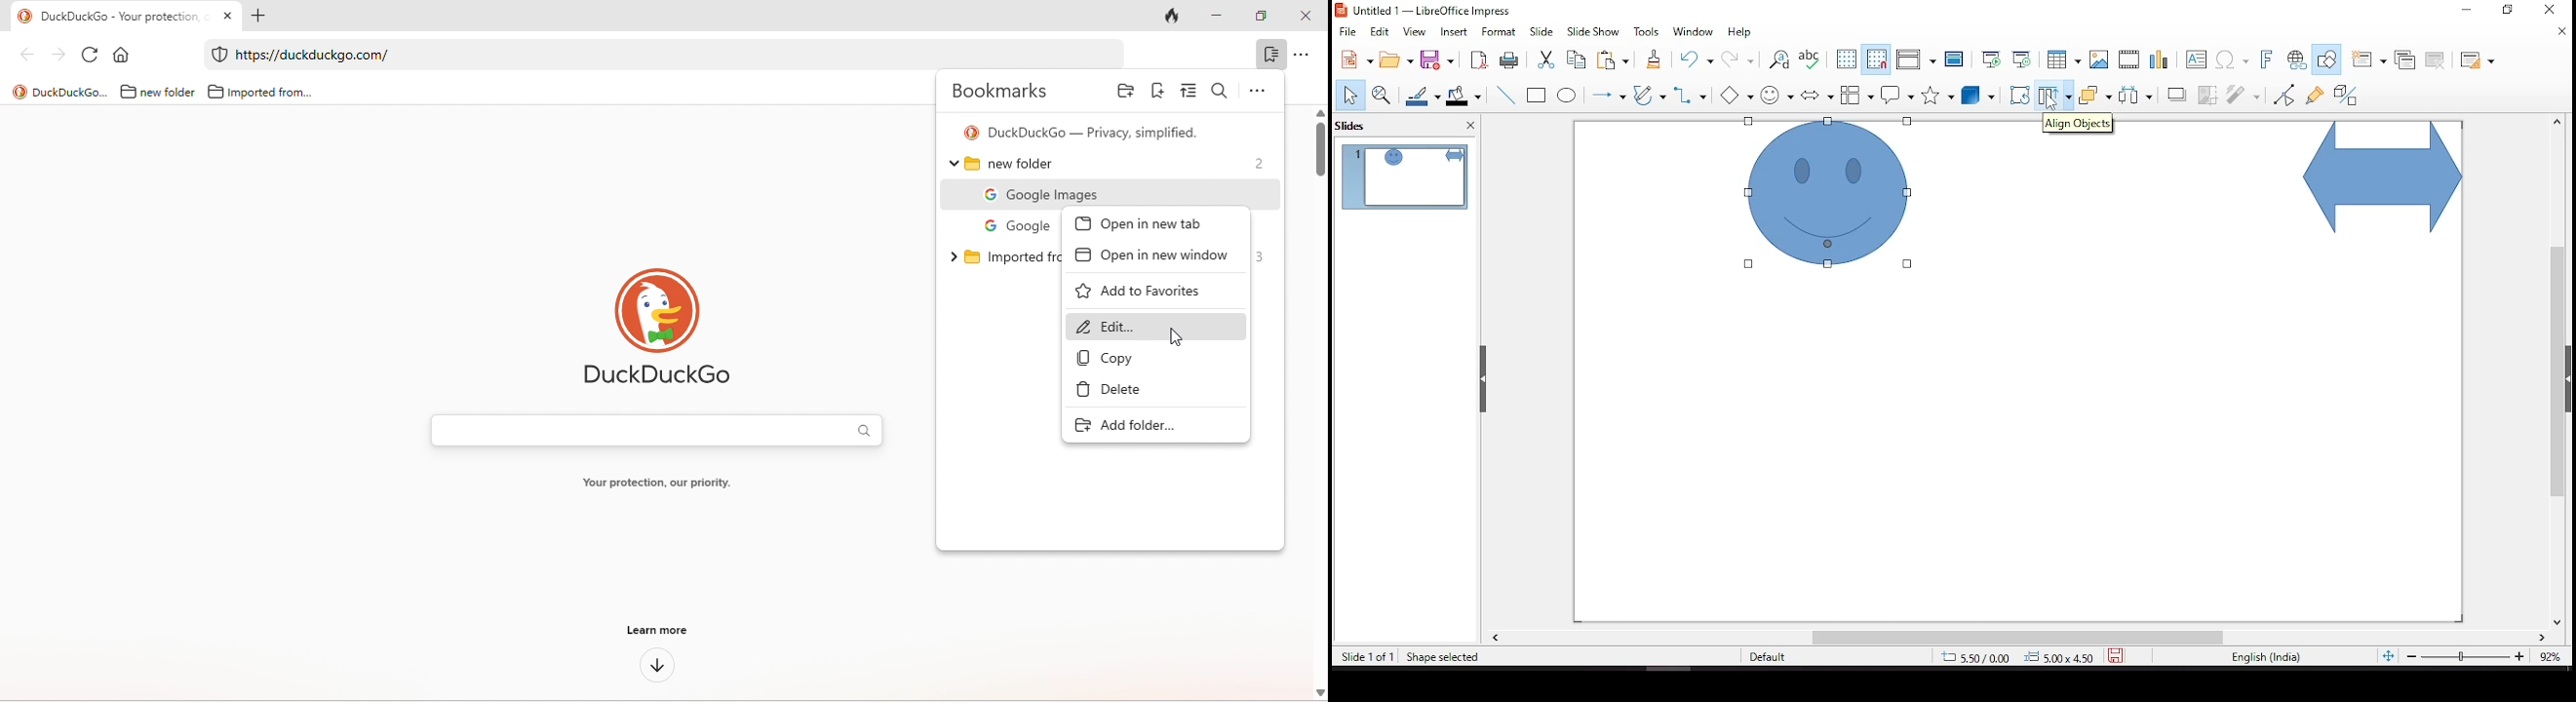 The width and height of the screenshot is (2576, 728). I want to click on show draw functions, so click(2325, 59).